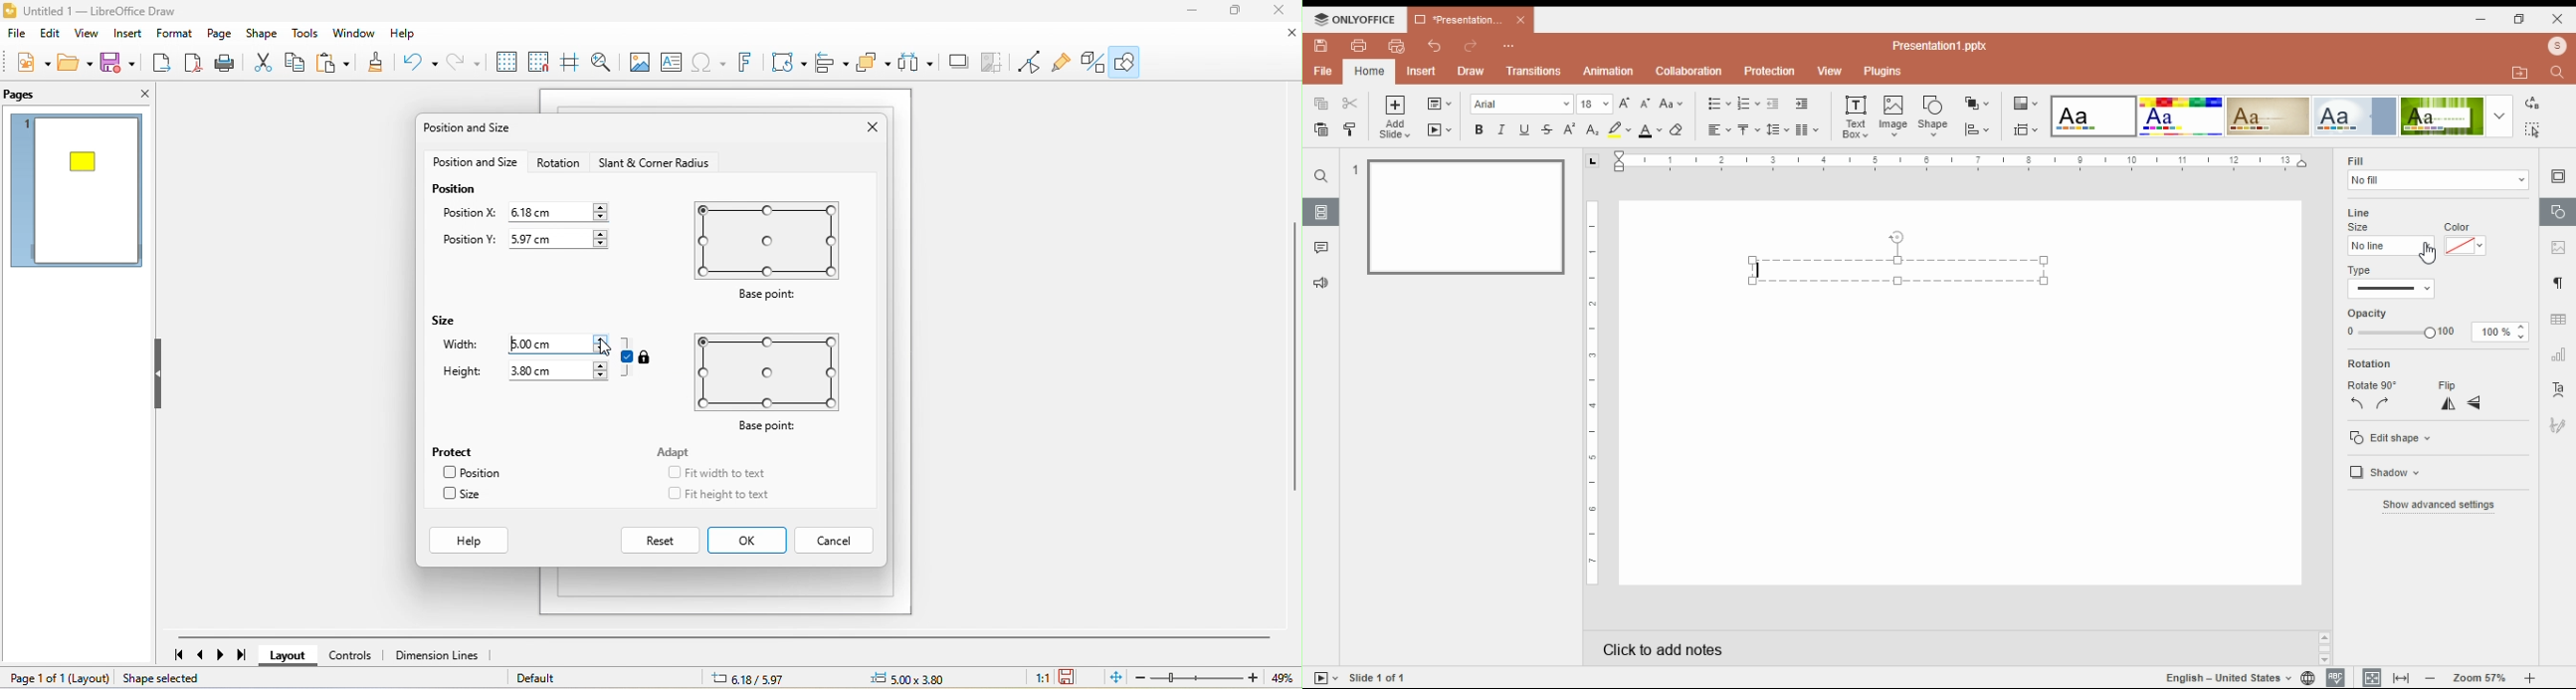  I want to click on 0.00 x0.00, so click(924, 677).